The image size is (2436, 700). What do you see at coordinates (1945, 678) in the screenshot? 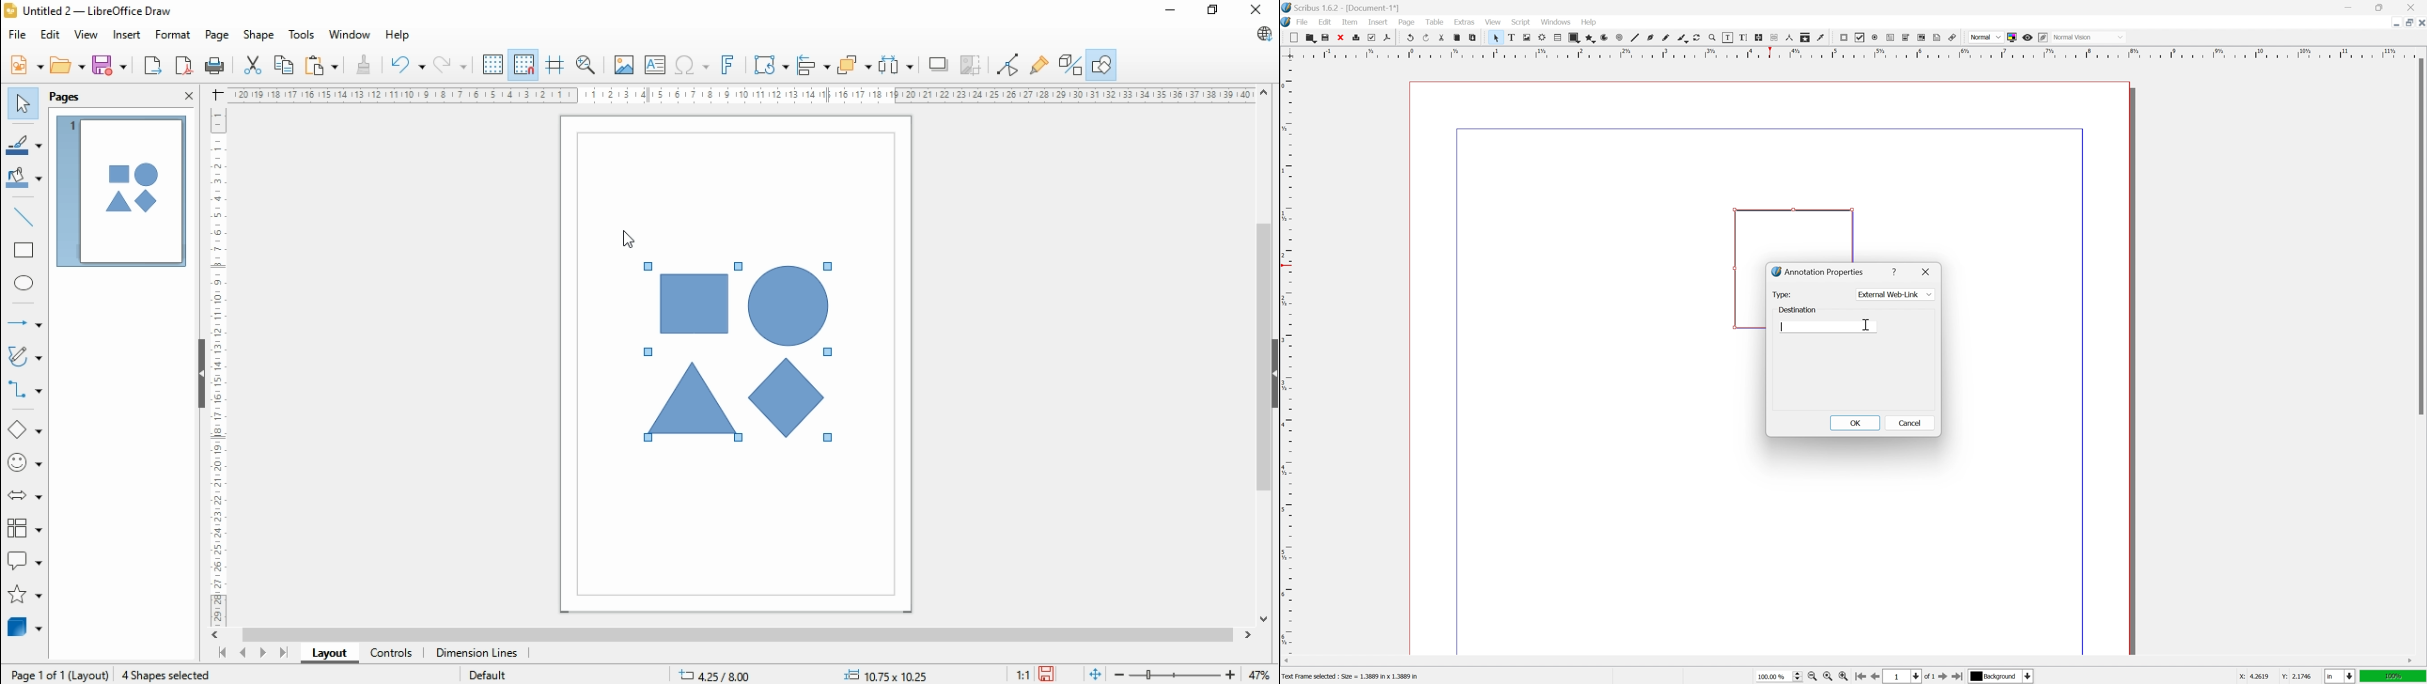
I see `go to next page` at bounding box center [1945, 678].